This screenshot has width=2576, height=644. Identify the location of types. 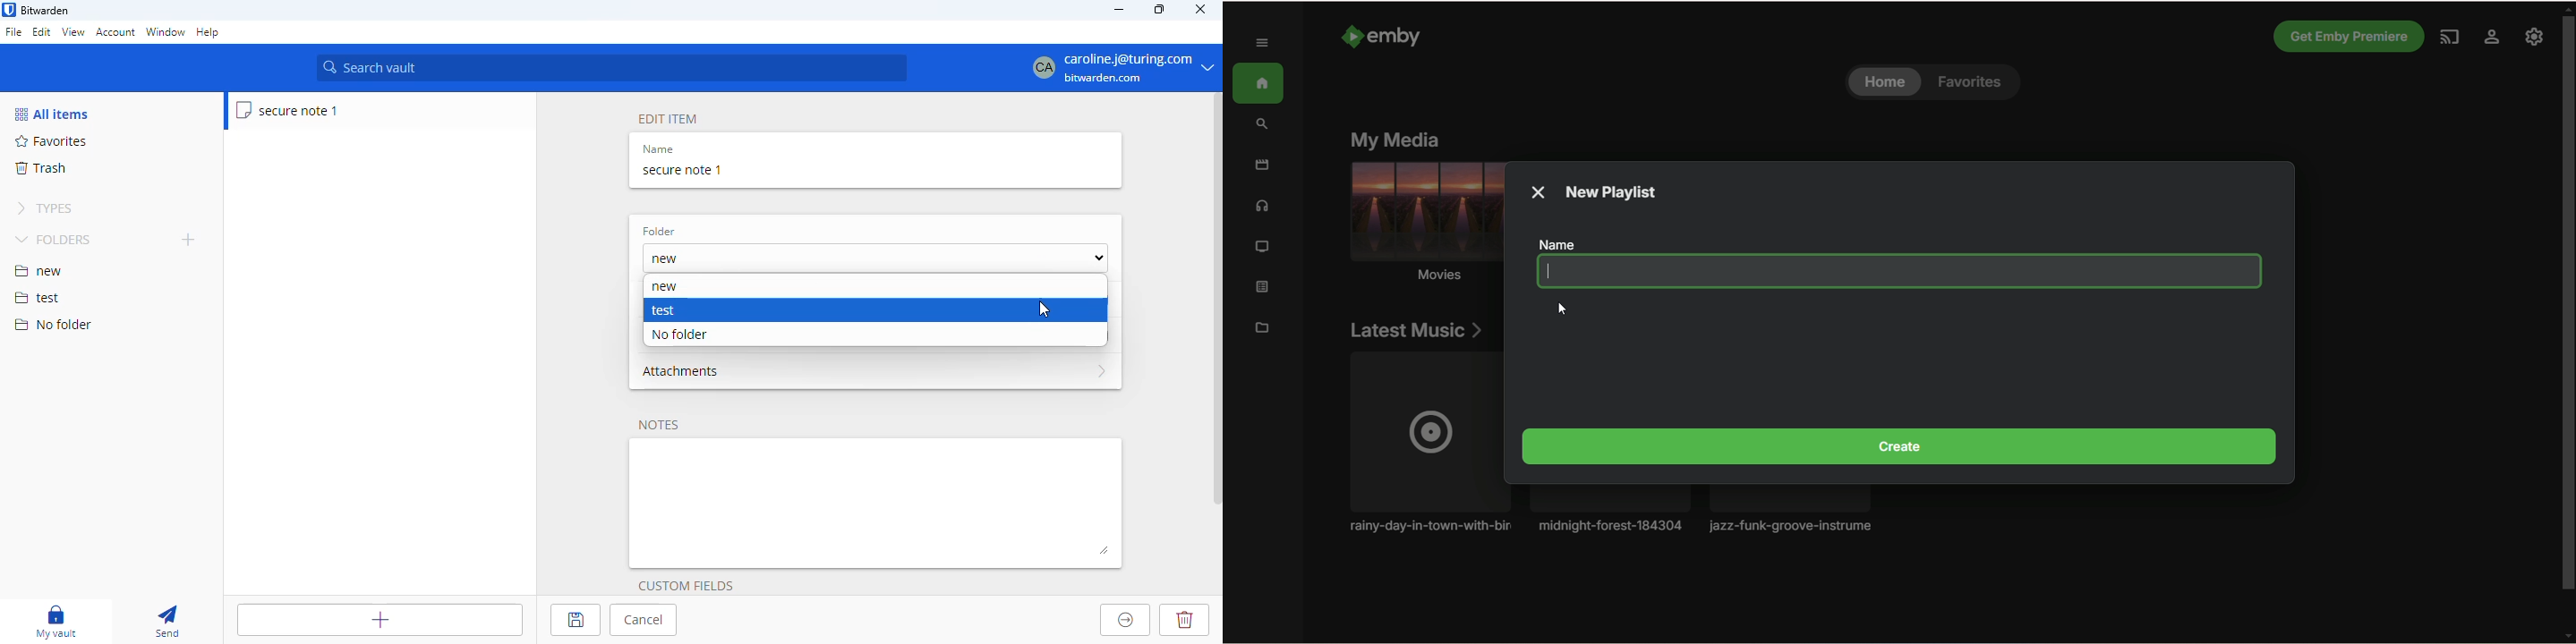
(45, 208).